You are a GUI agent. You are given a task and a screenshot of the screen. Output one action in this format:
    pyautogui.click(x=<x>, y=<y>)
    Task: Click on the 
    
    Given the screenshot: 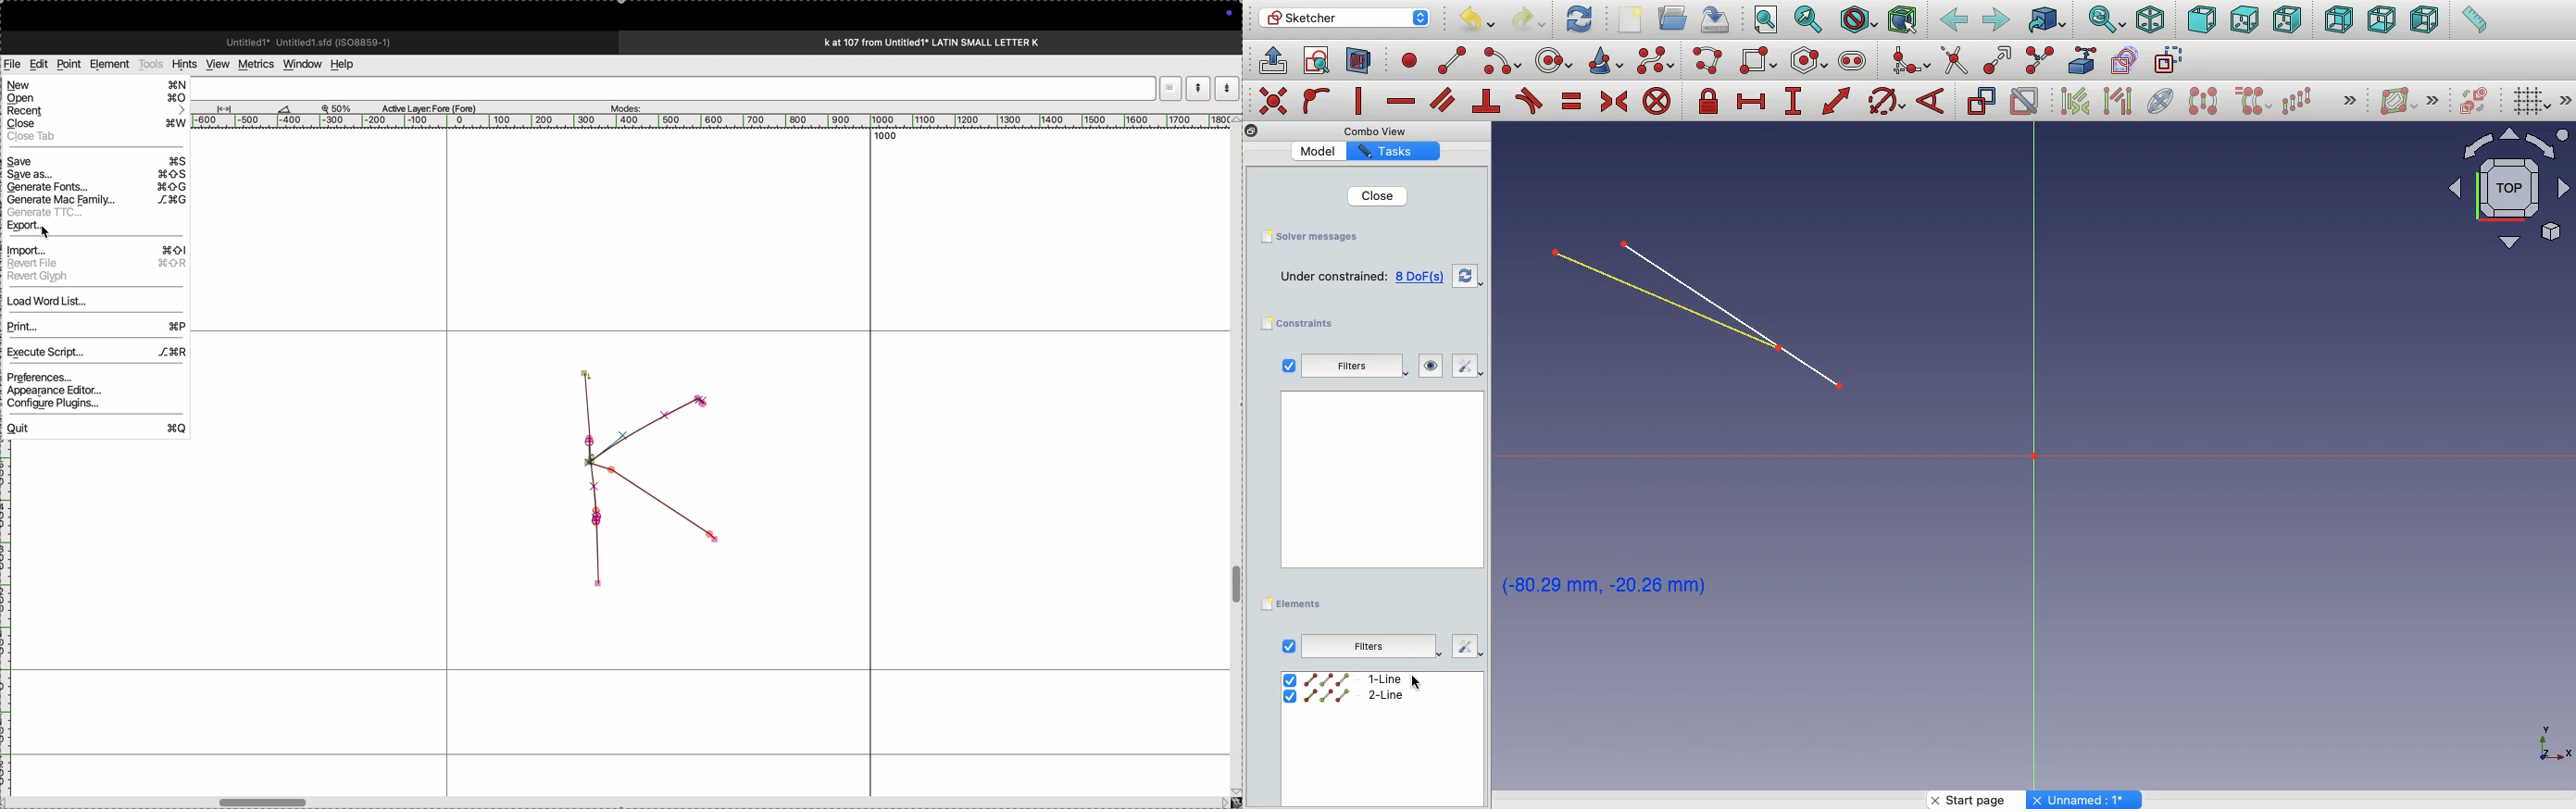 What is the action you would take?
    pyautogui.click(x=2547, y=742)
    